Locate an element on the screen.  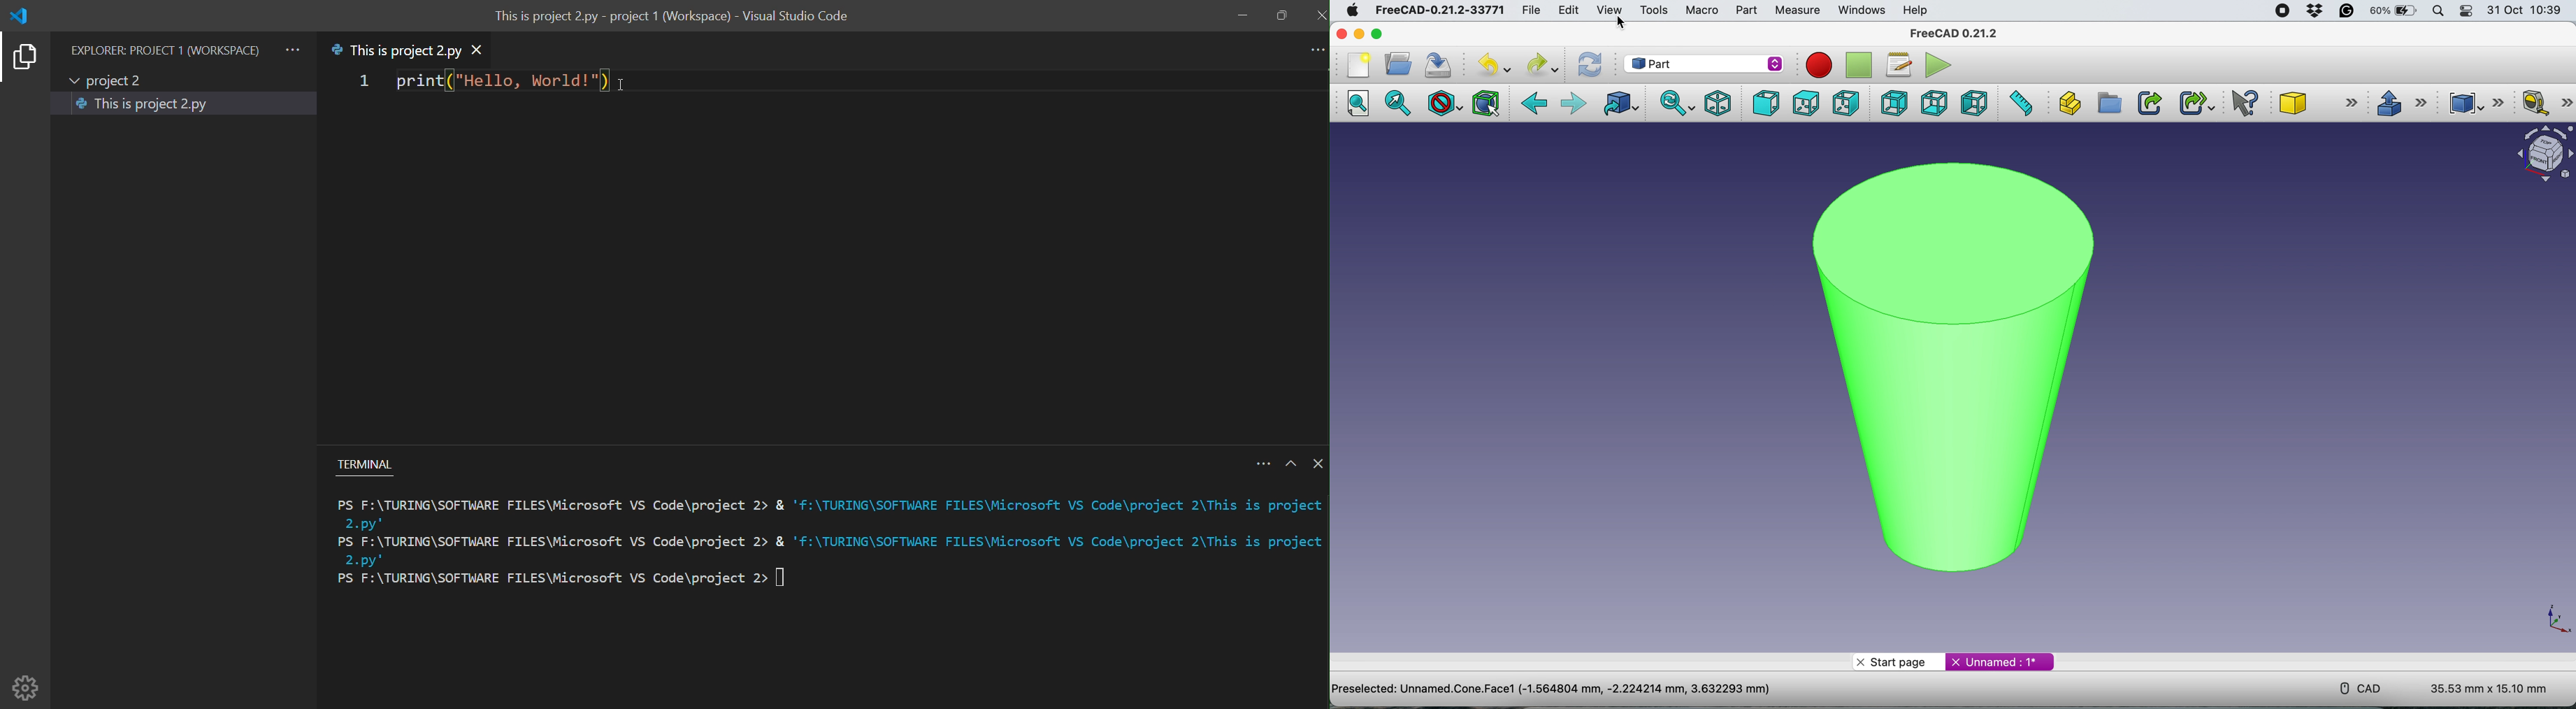
macros is located at coordinates (1899, 63).